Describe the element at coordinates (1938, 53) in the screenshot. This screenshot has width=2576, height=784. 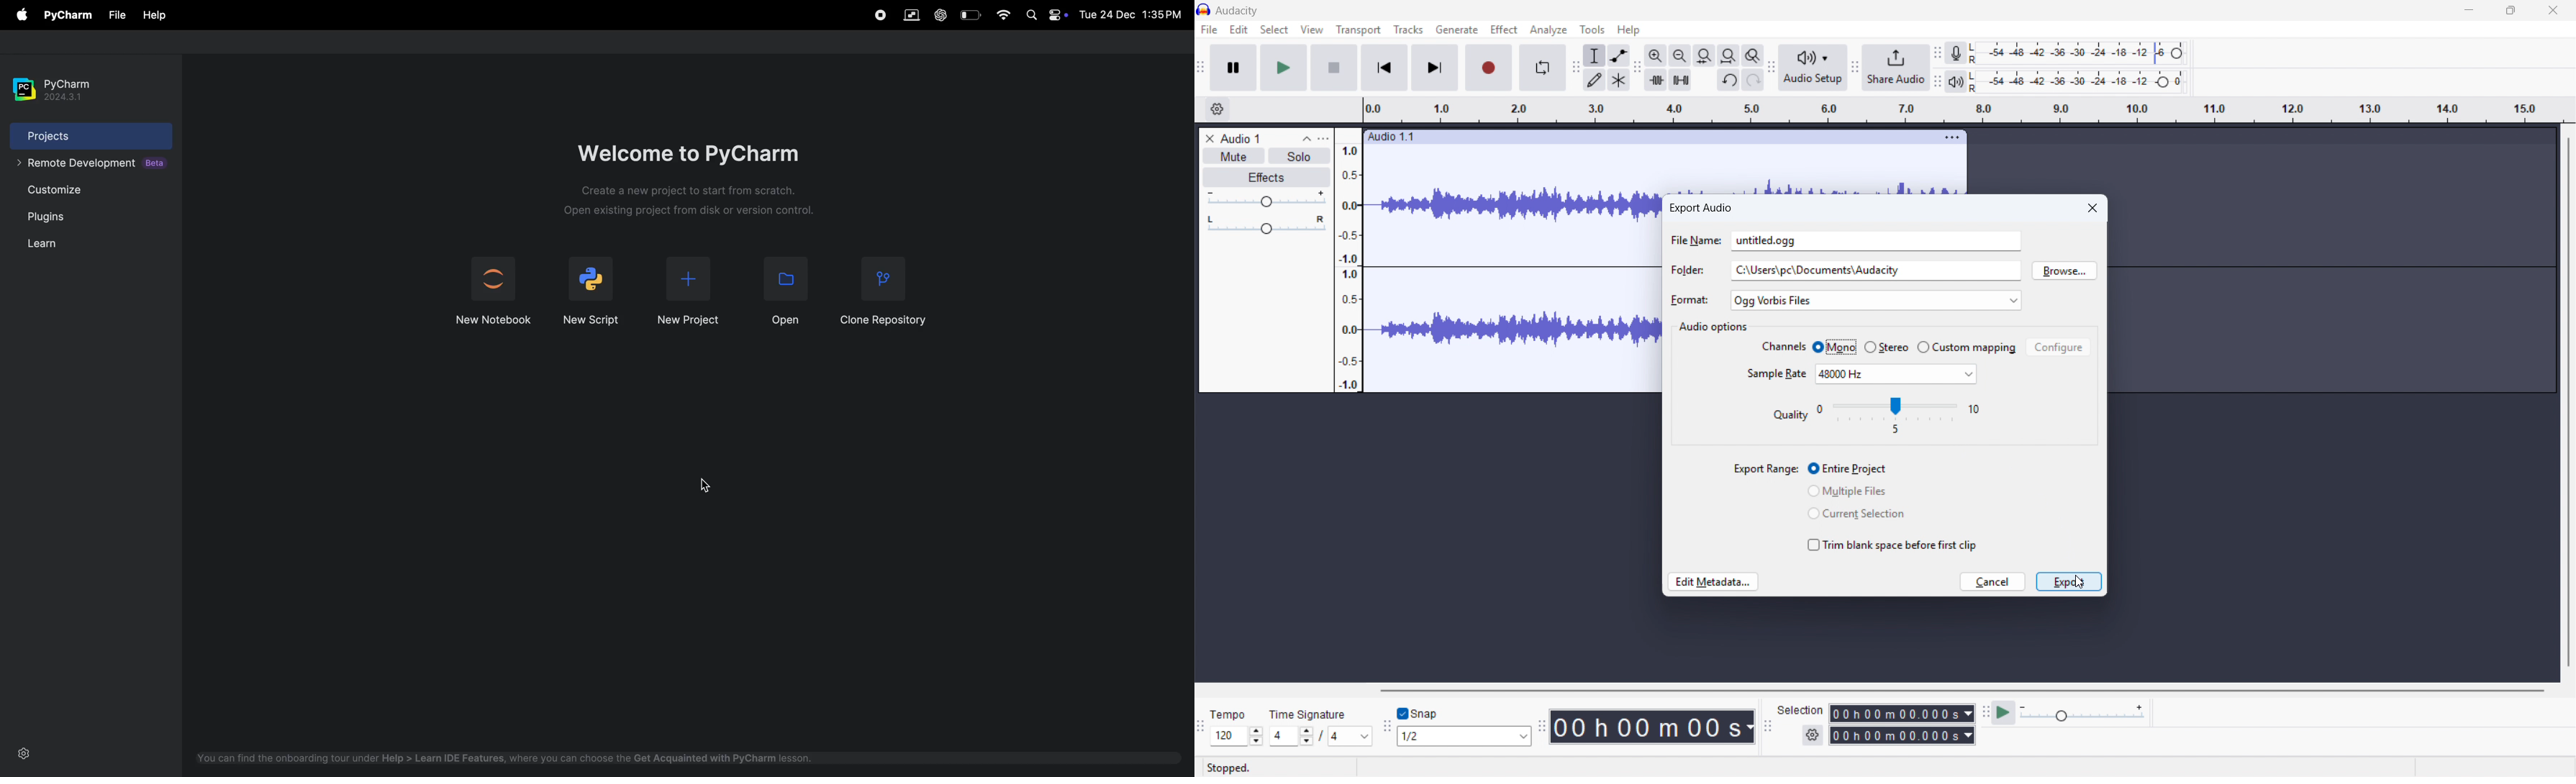
I see `Recording metre toolbar ` at that location.